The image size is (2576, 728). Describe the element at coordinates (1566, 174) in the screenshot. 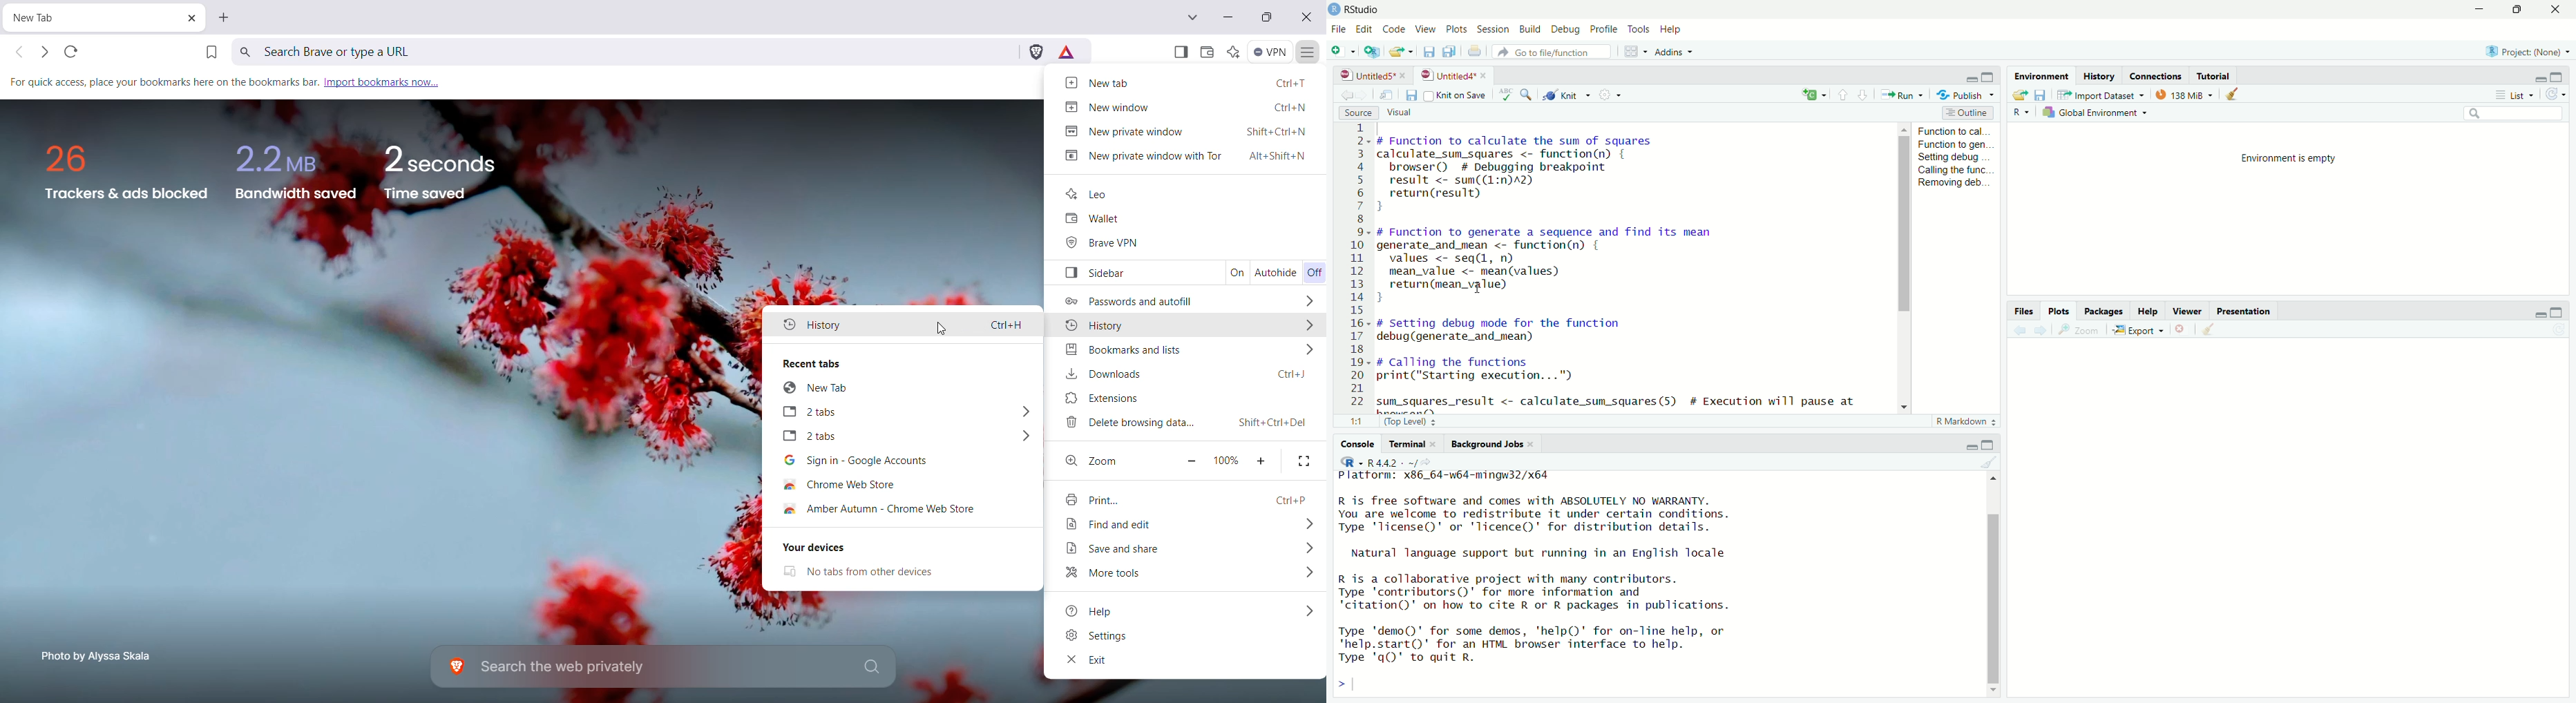

I see `code of function to calculate the sum of squares` at that location.